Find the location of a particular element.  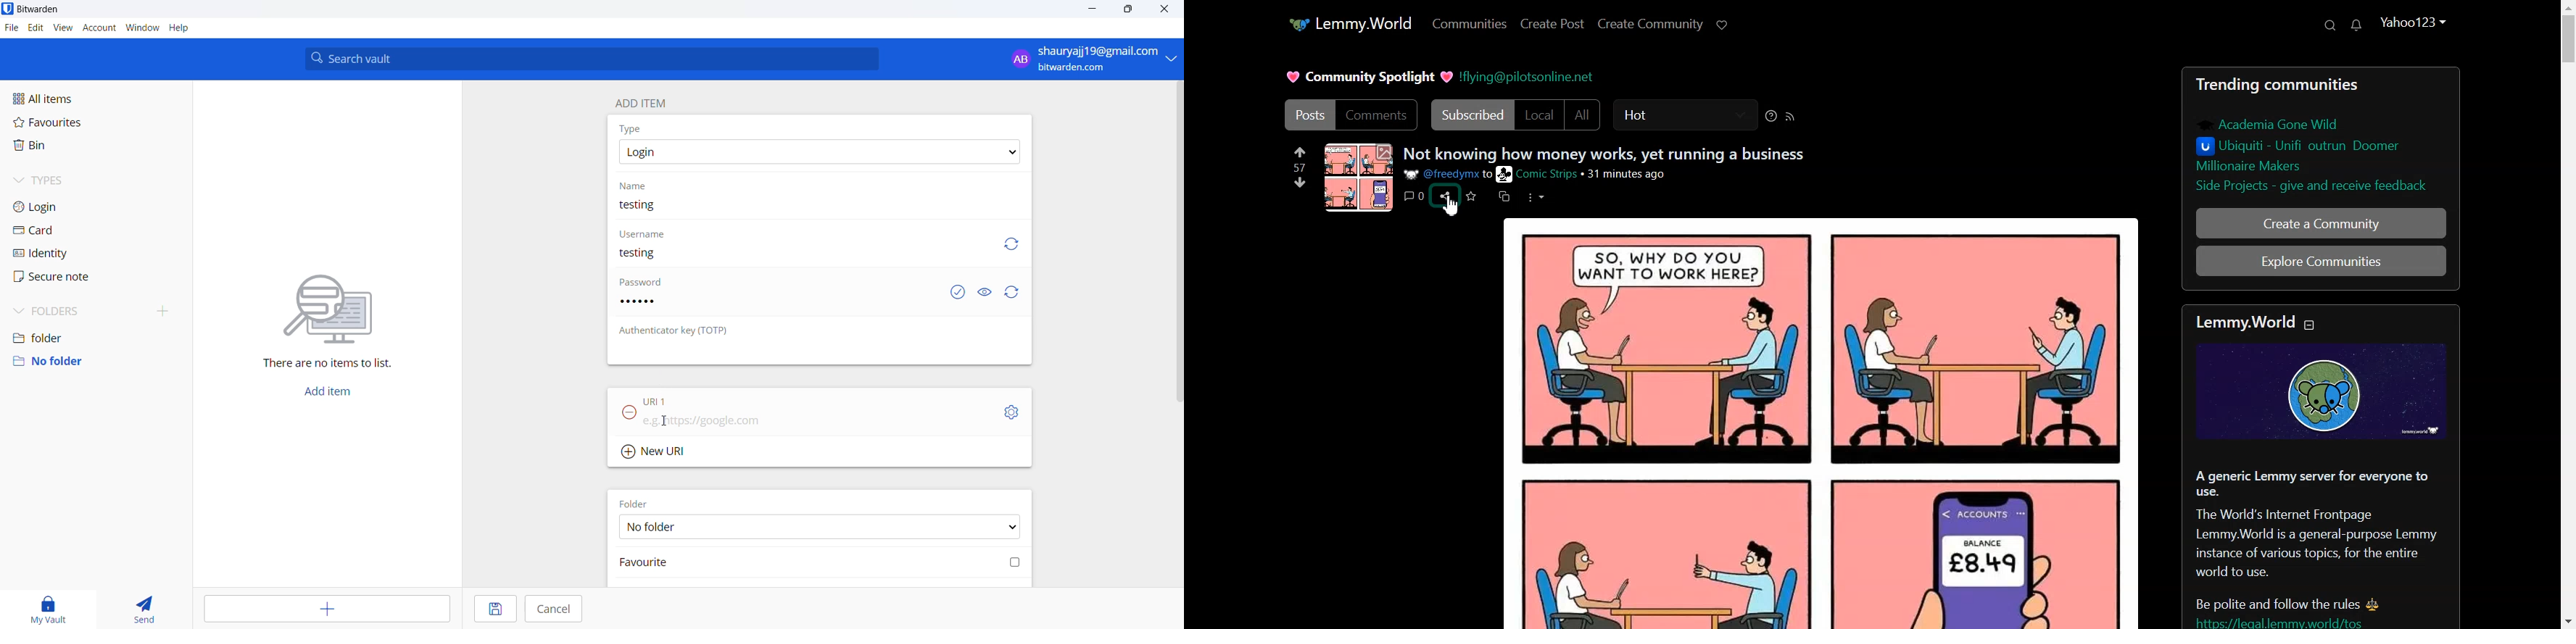

Explore Community is located at coordinates (2320, 261).